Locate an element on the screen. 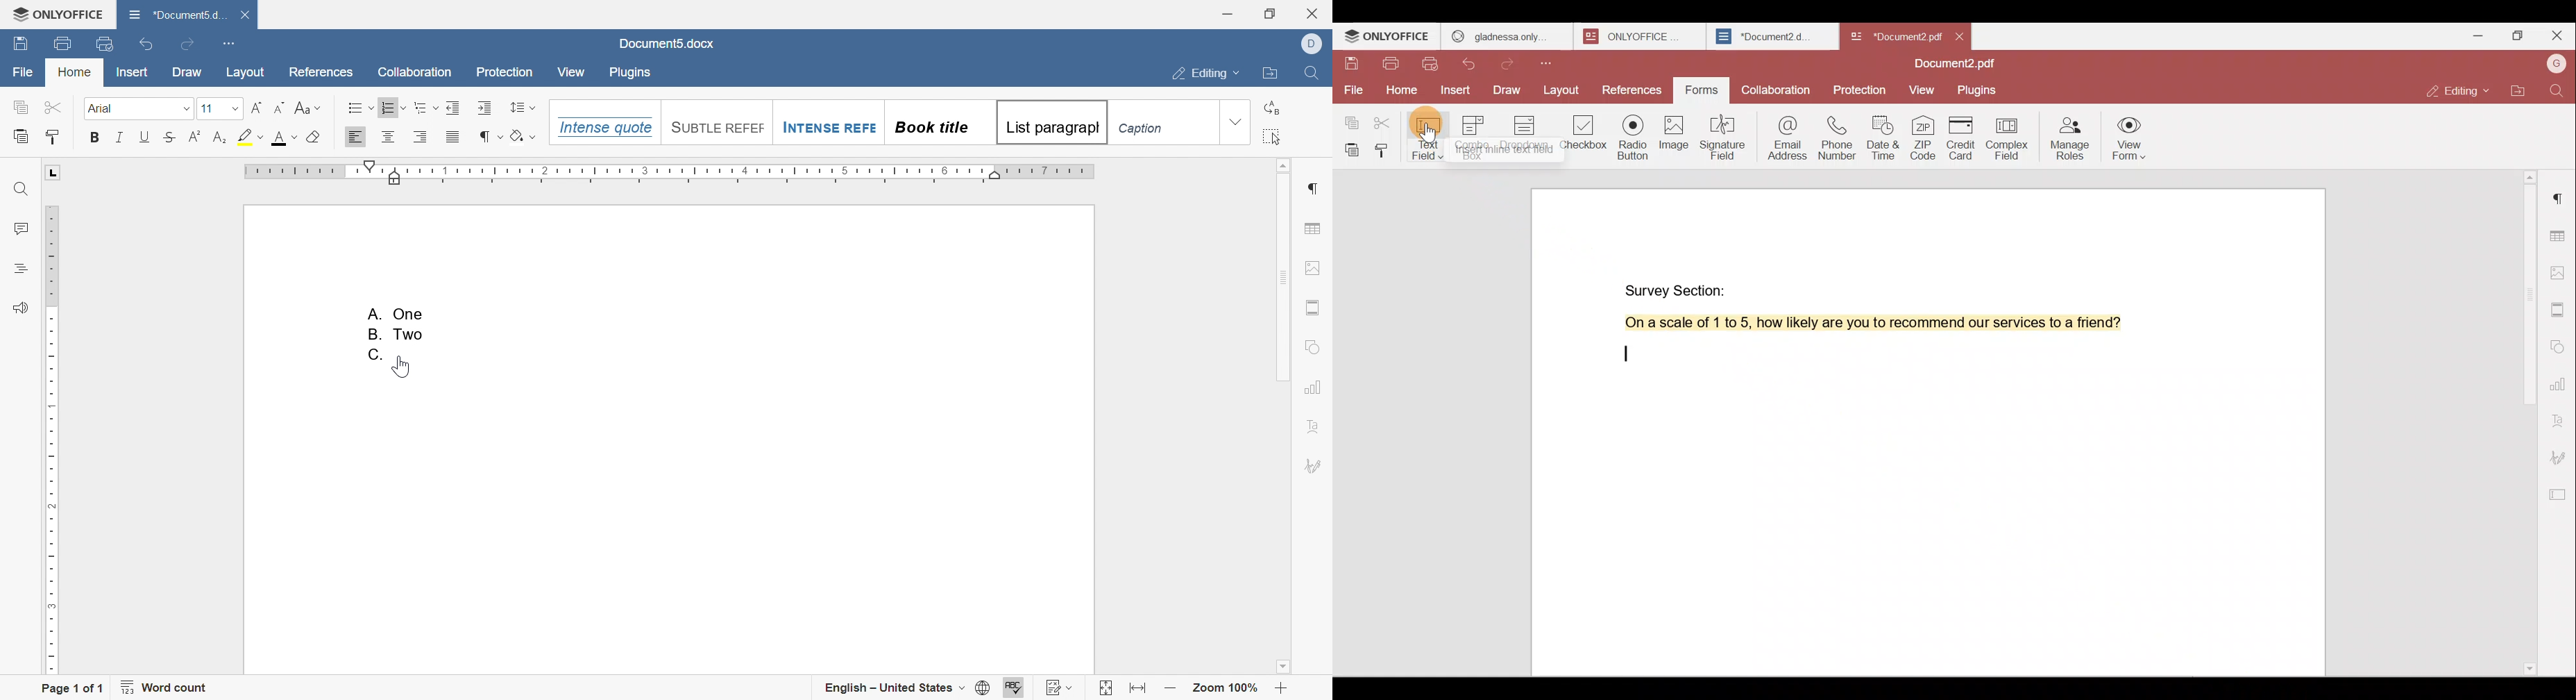  On a scale of 1 to 5, how likely are you to recommend our services to a friend? is located at coordinates (1882, 323).